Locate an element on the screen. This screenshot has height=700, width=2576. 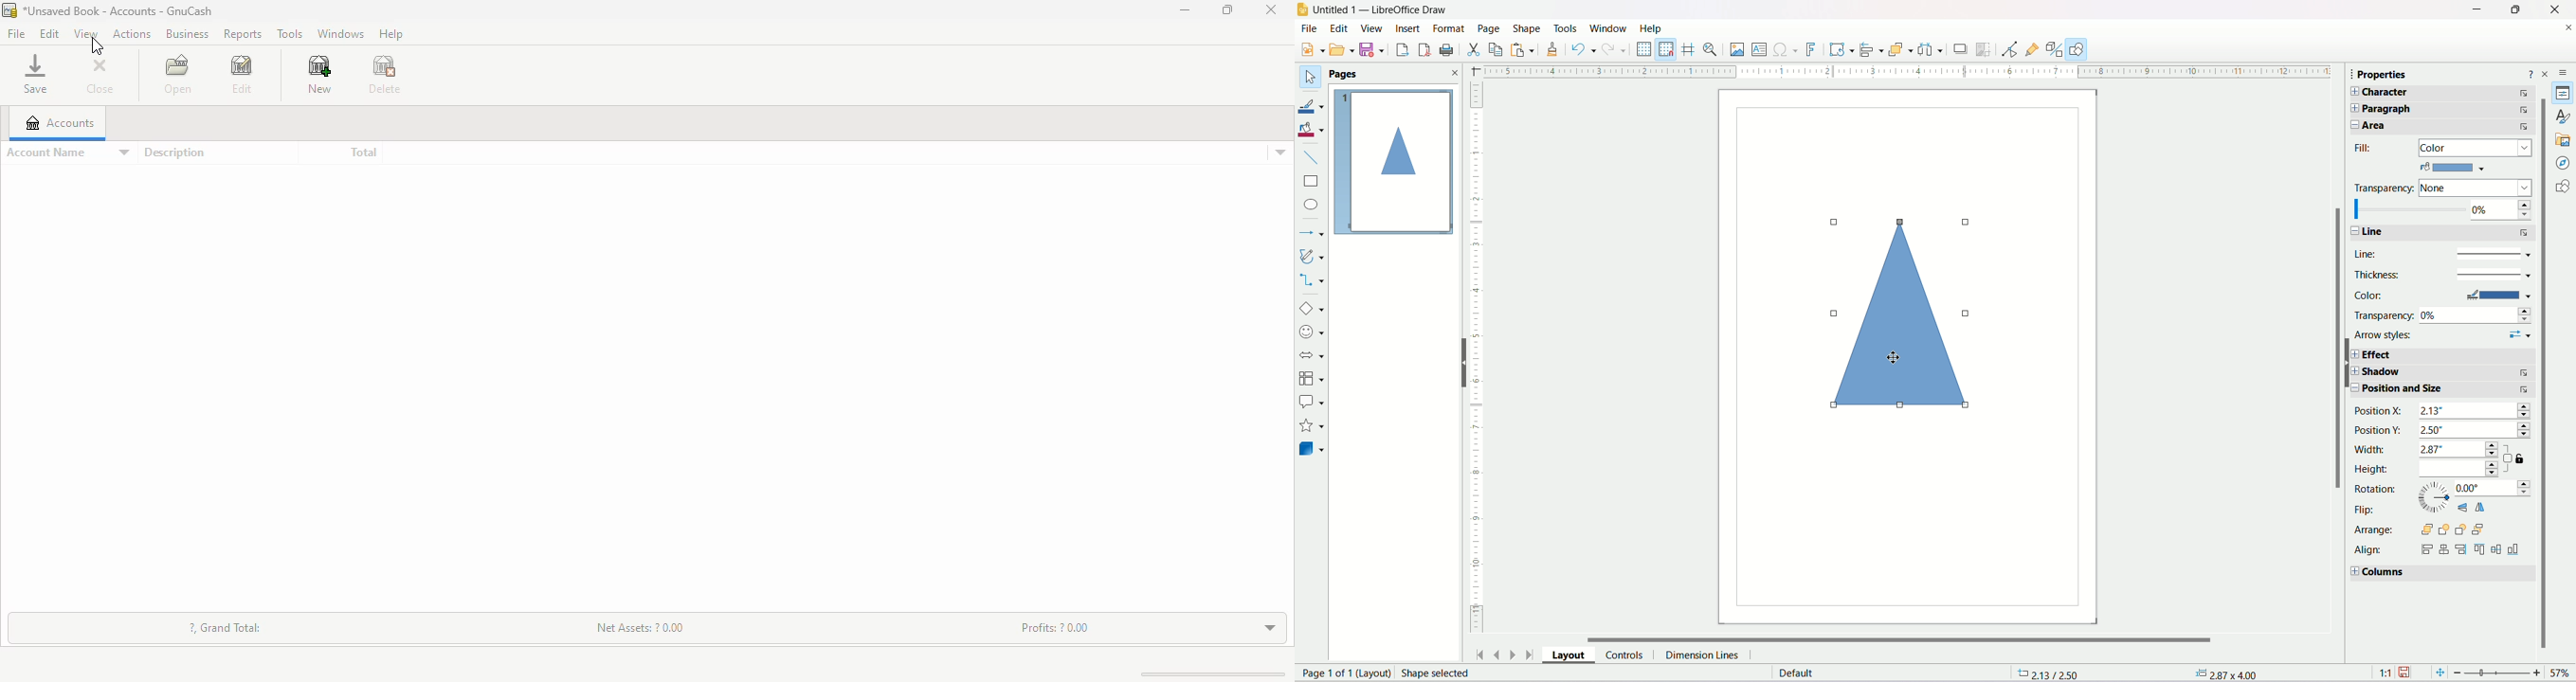
Undo is located at coordinates (1584, 49).